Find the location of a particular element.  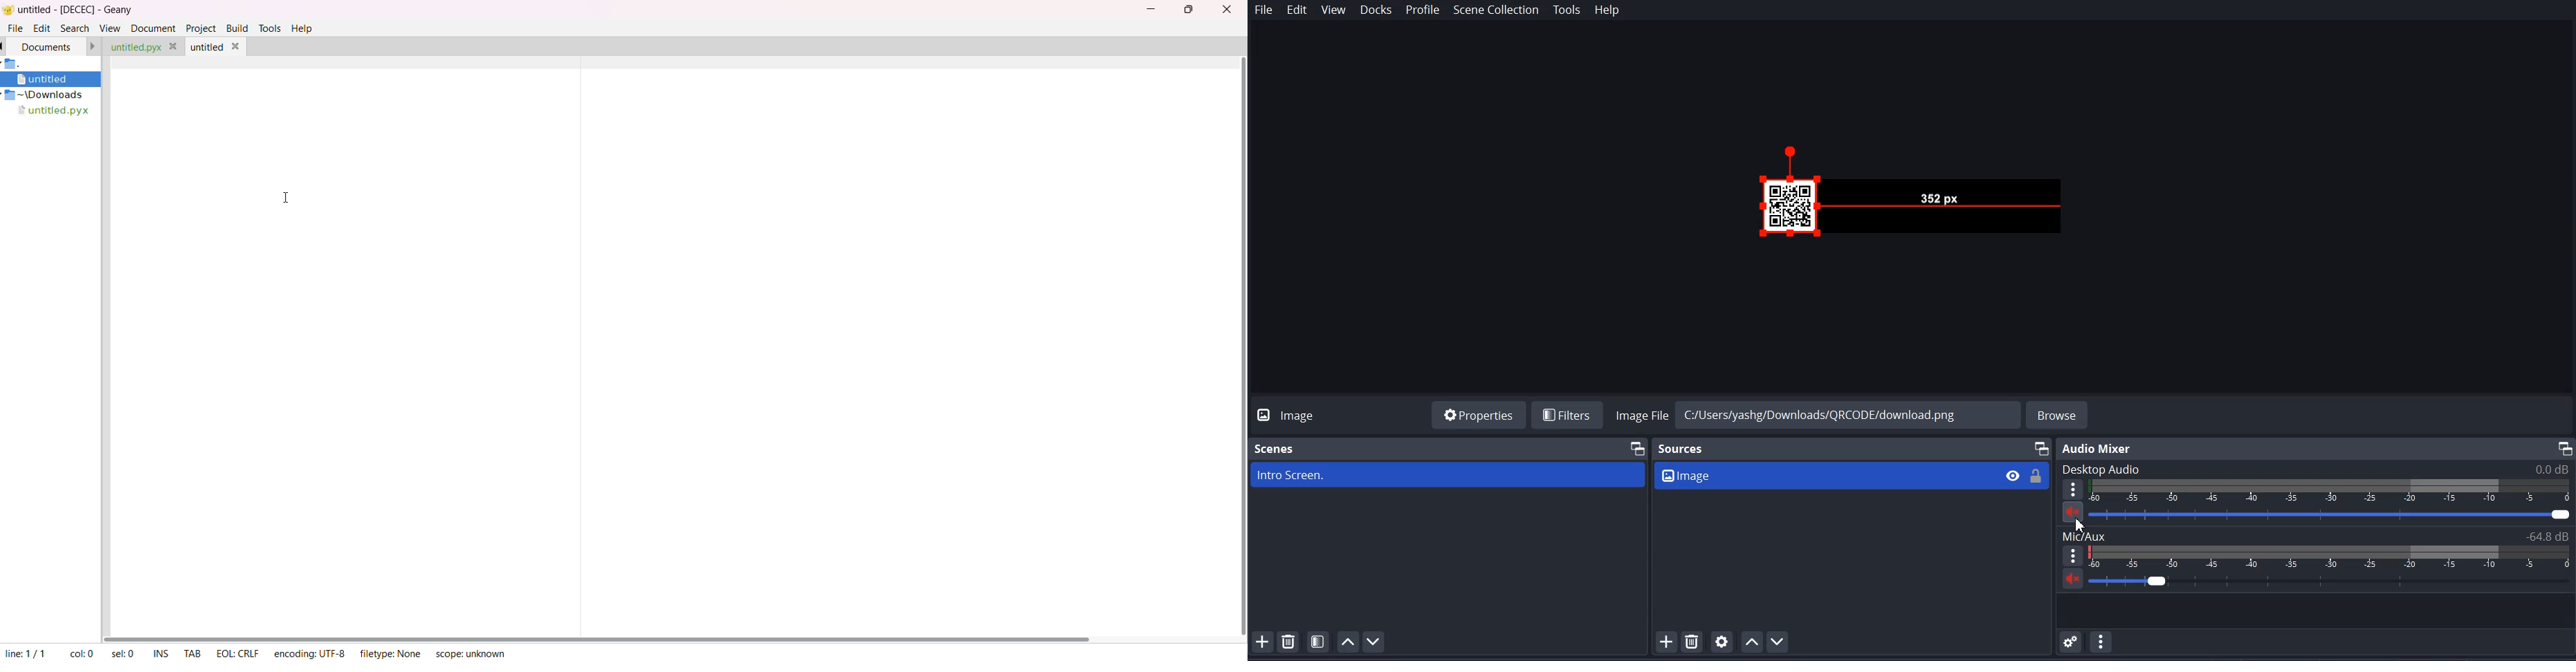

edit is located at coordinates (42, 28).